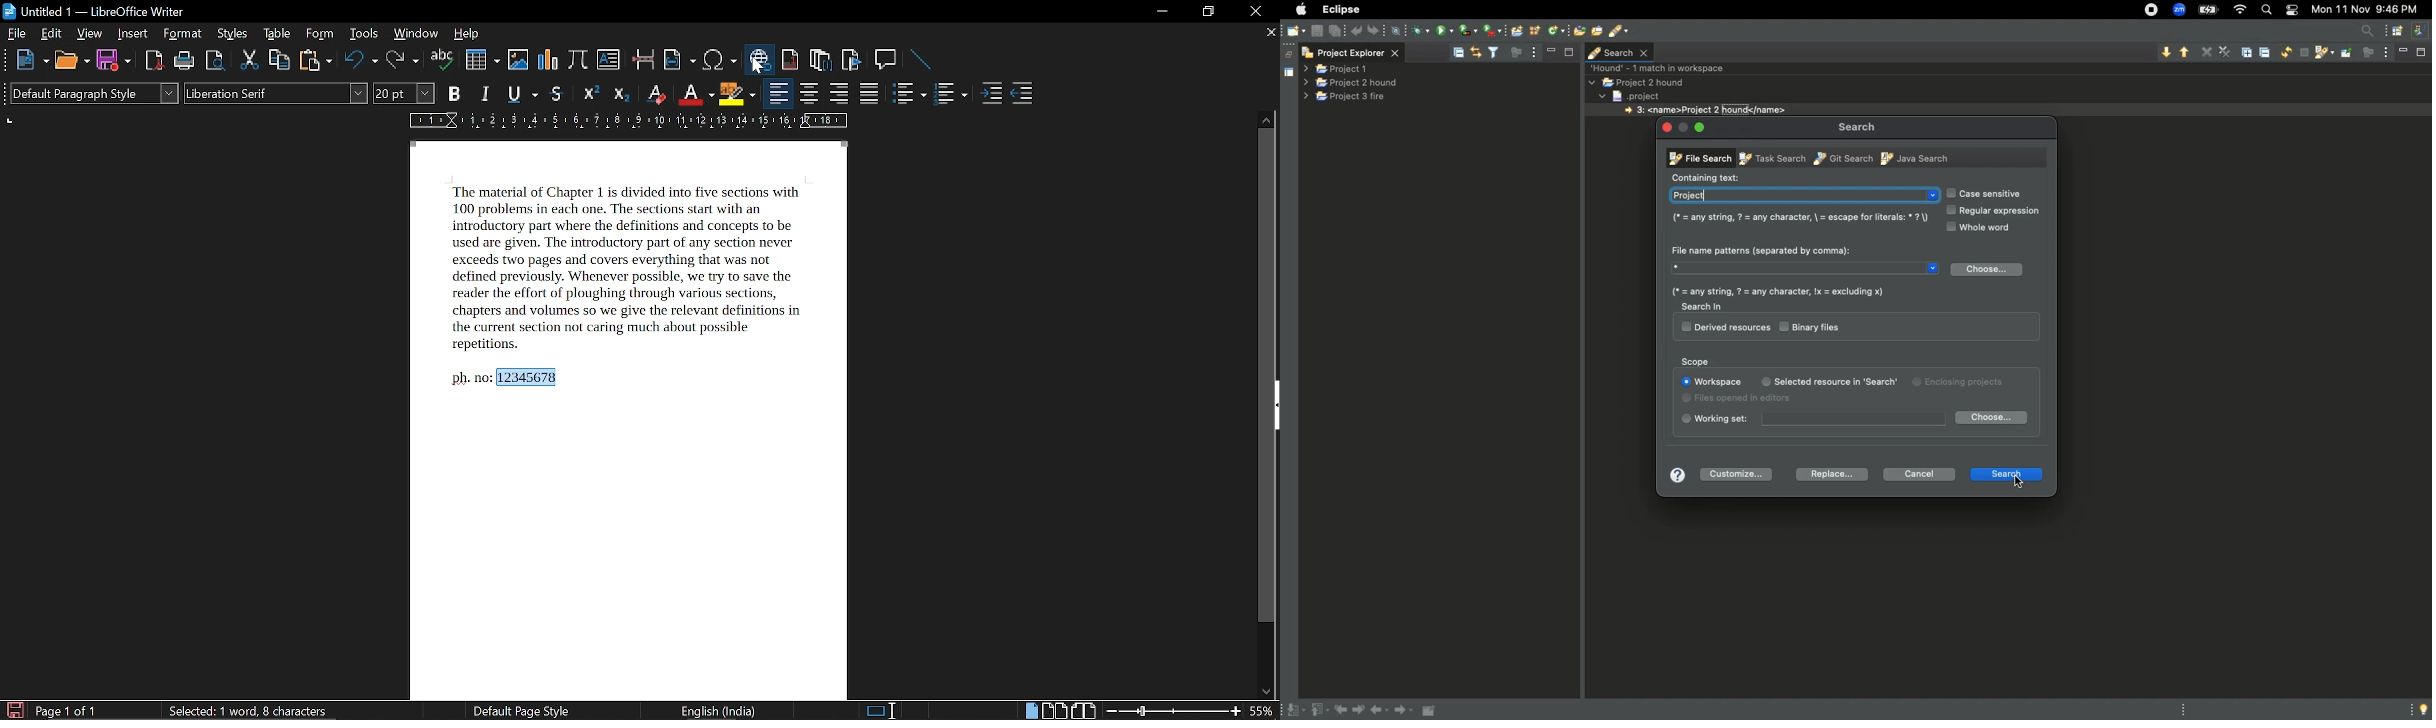 This screenshot has width=2436, height=728. What do you see at coordinates (810, 95) in the screenshot?
I see `align center` at bounding box center [810, 95].